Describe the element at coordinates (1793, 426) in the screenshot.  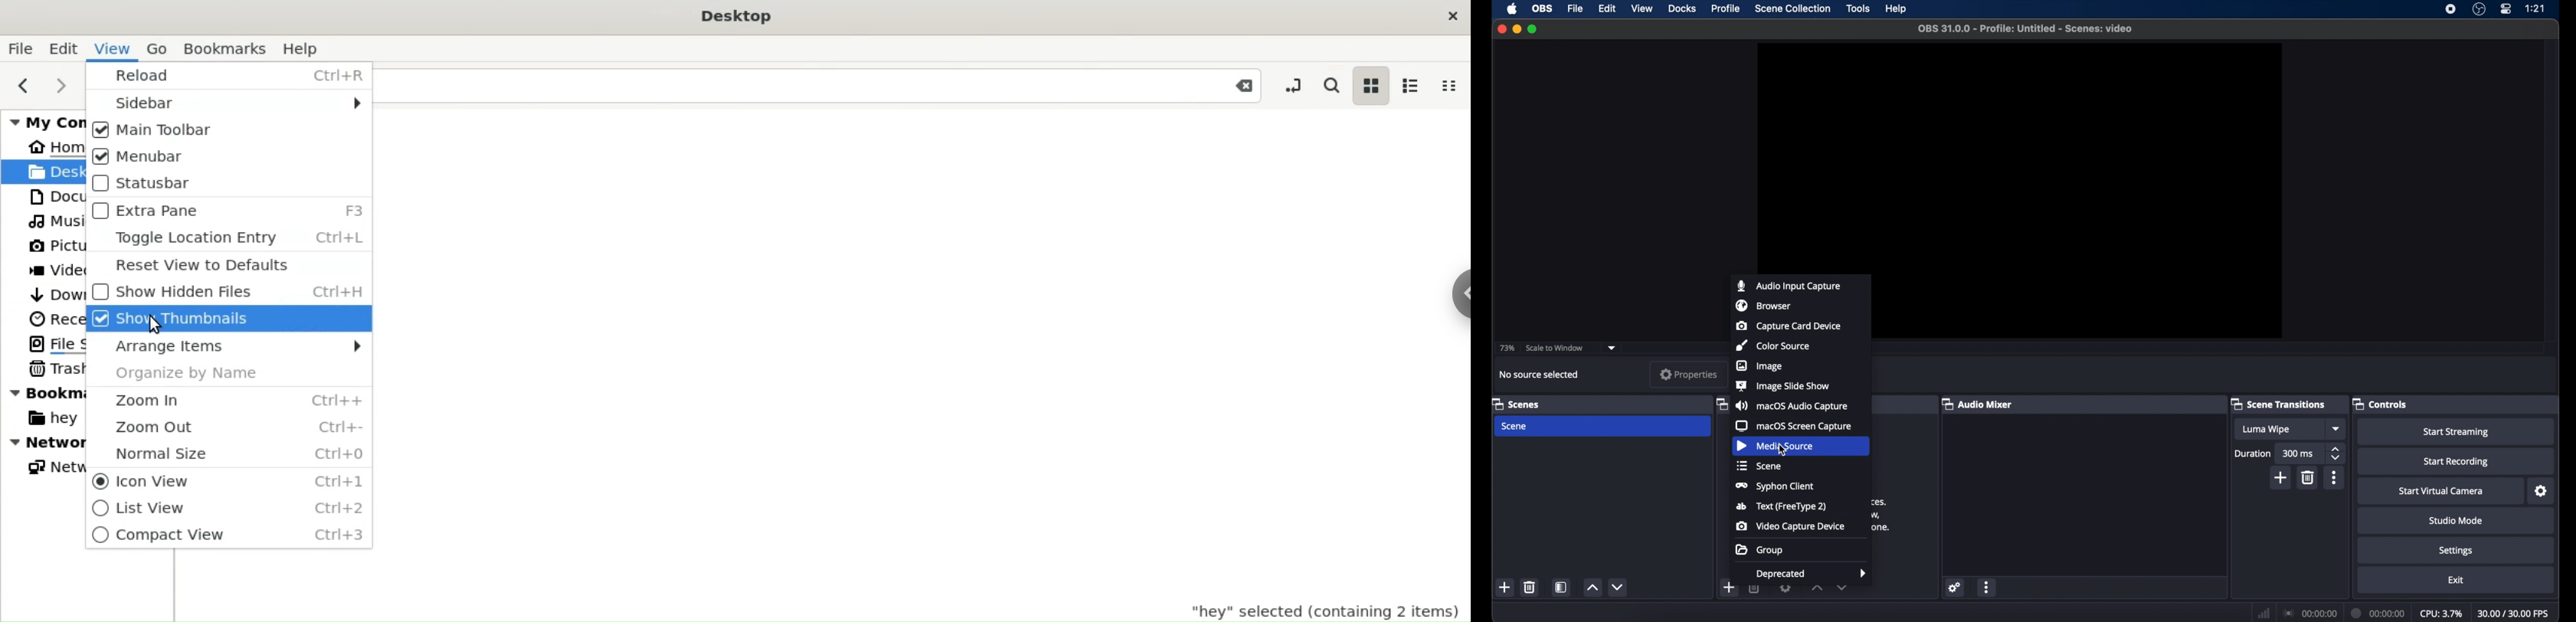
I see `macOS screen capture` at that location.